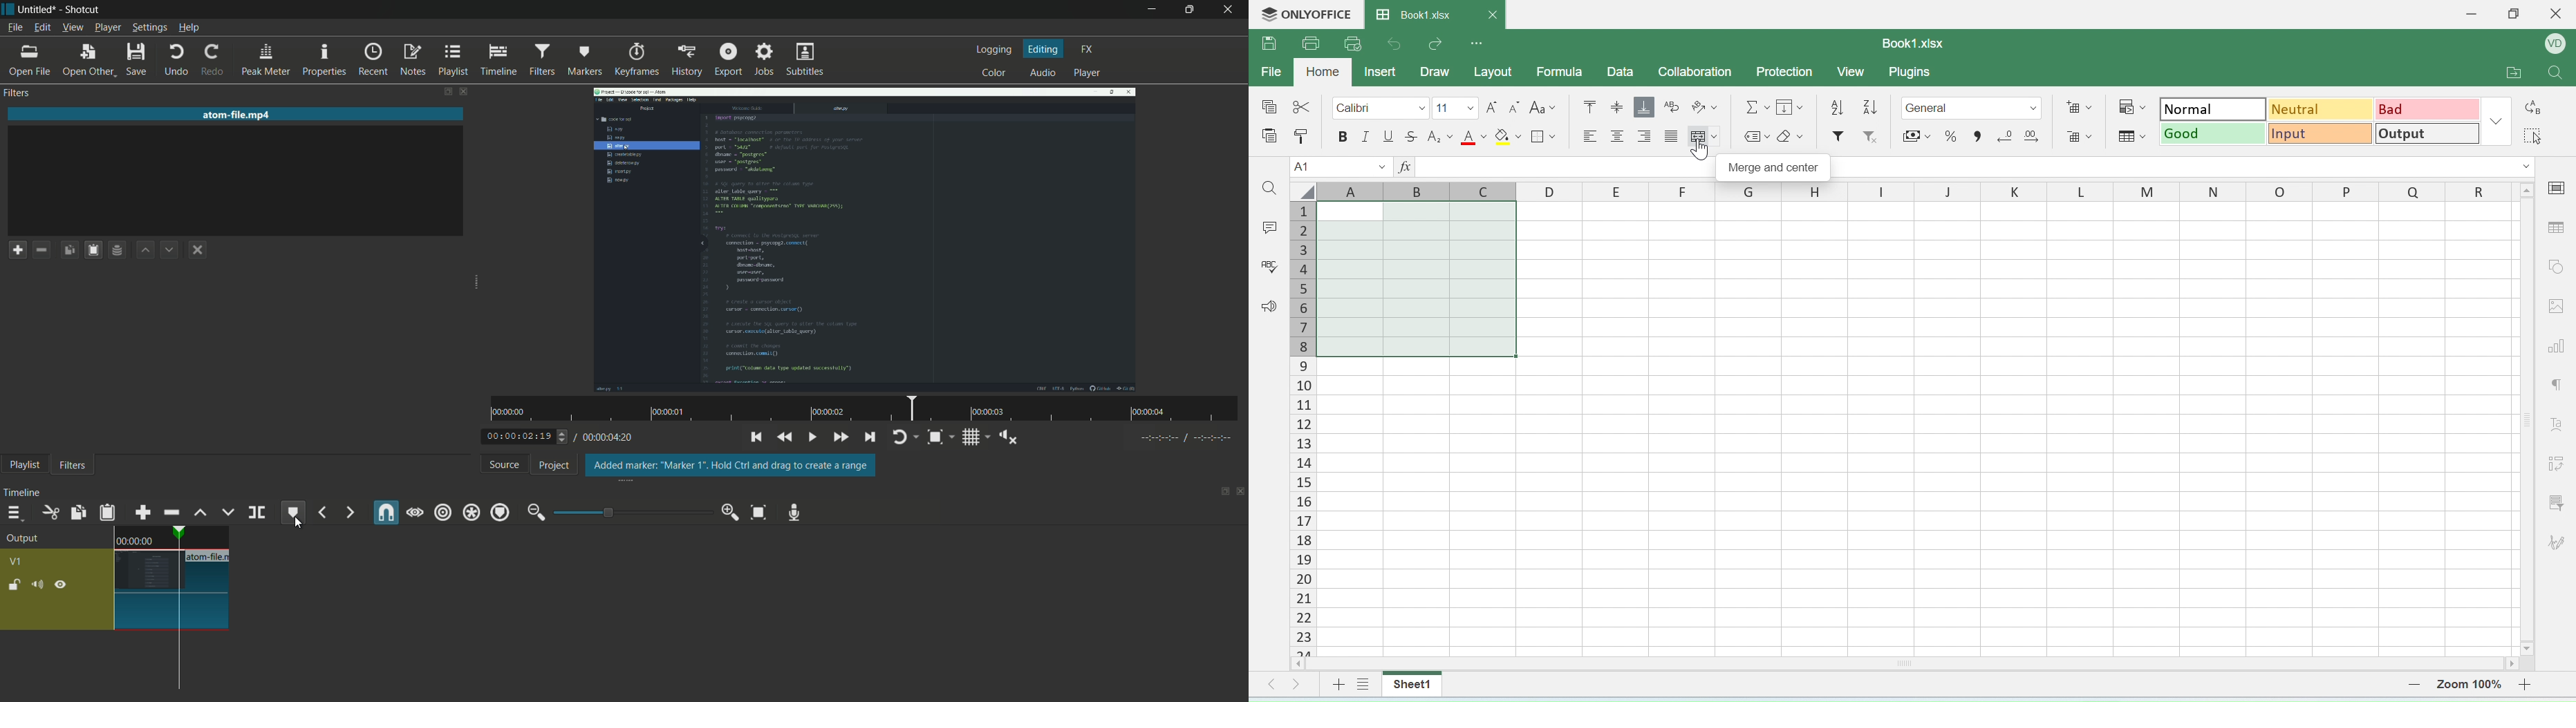  I want to click on paste filters, so click(69, 250).